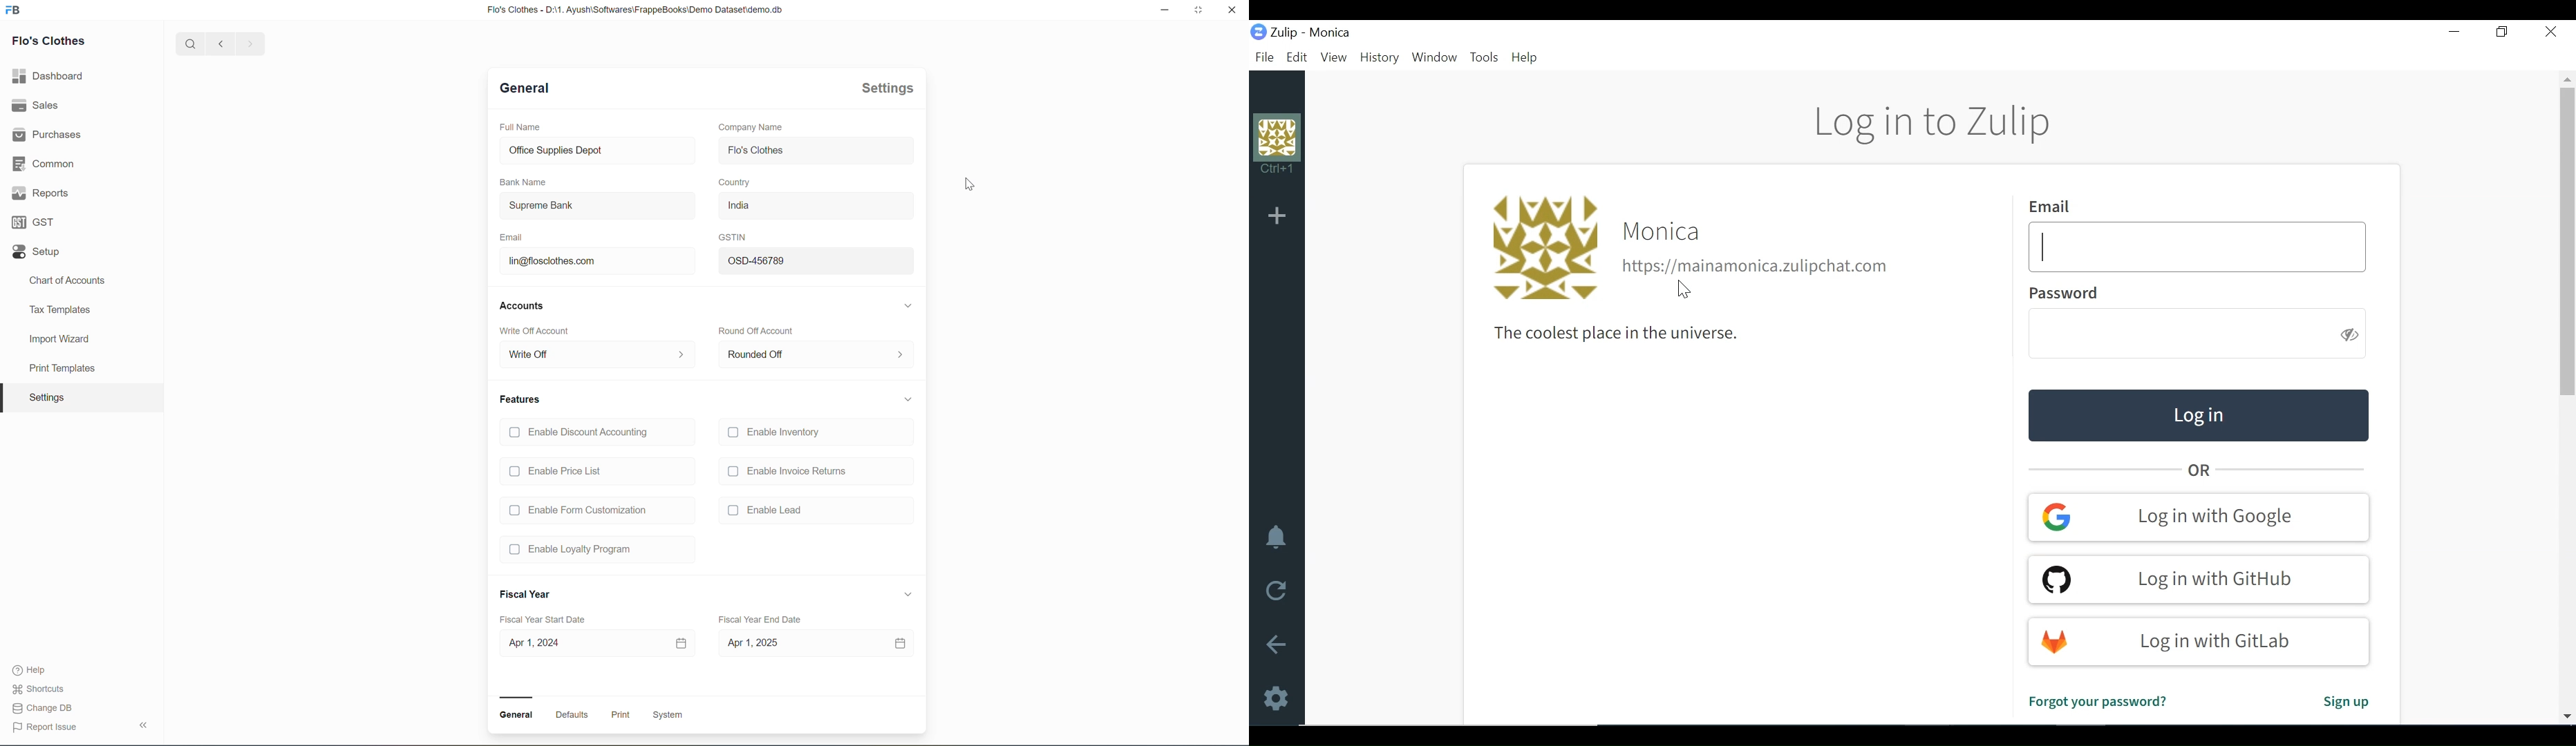 The height and width of the screenshot is (756, 2576). What do you see at coordinates (519, 127) in the screenshot?
I see `Full Name` at bounding box center [519, 127].